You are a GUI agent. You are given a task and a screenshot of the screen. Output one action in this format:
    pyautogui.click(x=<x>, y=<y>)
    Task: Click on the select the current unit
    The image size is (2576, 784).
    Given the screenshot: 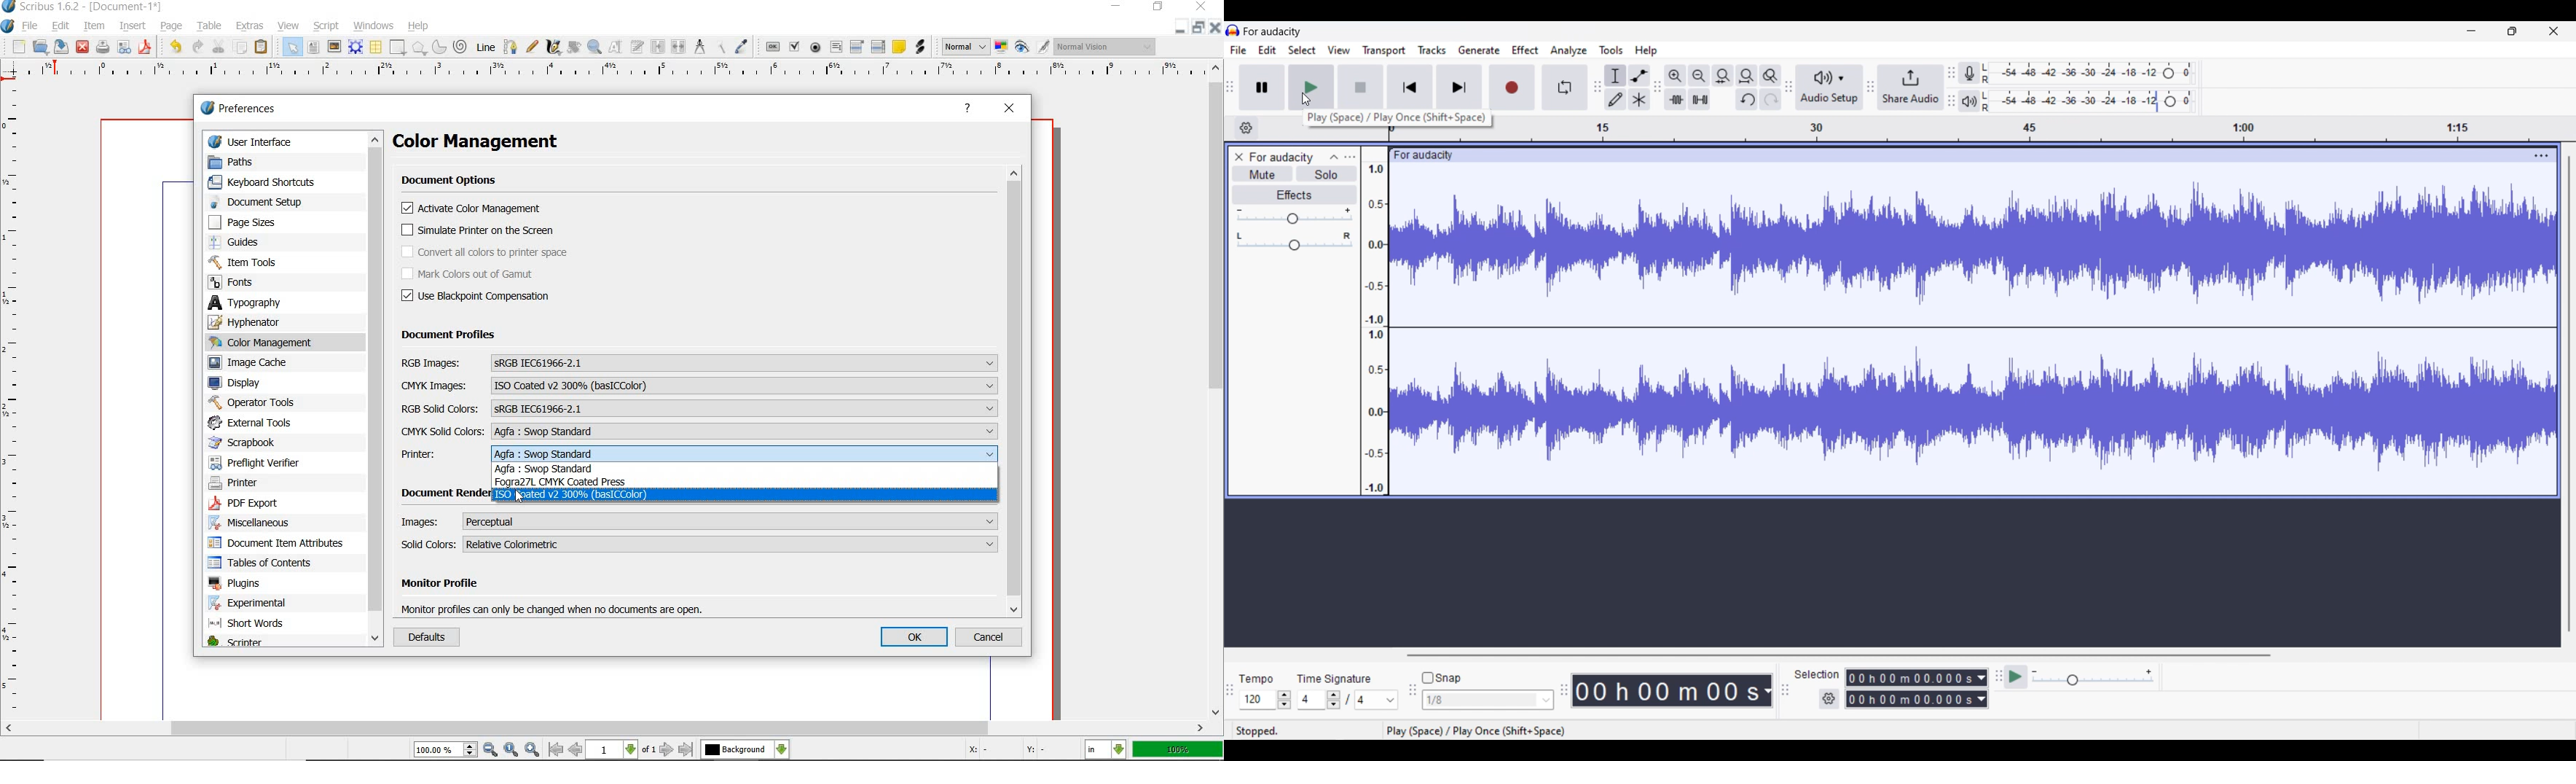 What is the action you would take?
    pyautogui.click(x=1107, y=751)
    